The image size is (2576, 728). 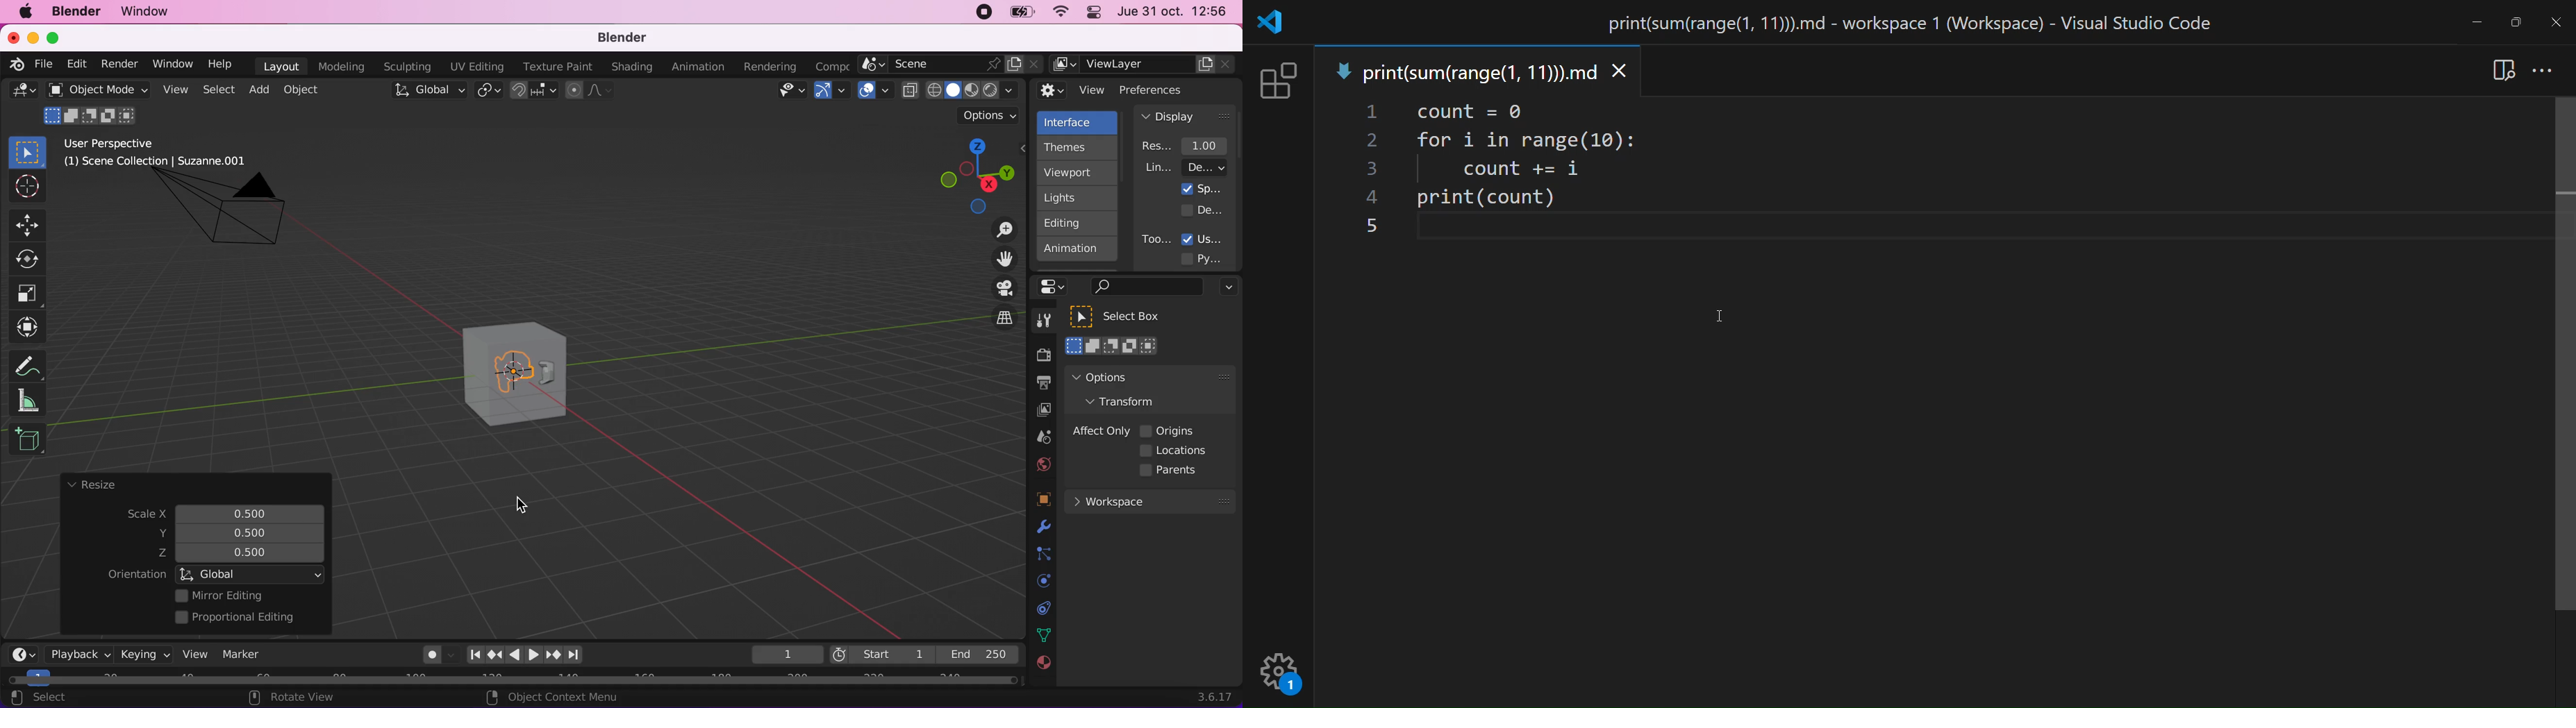 I want to click on active workspace, so click(x=829, y=65).